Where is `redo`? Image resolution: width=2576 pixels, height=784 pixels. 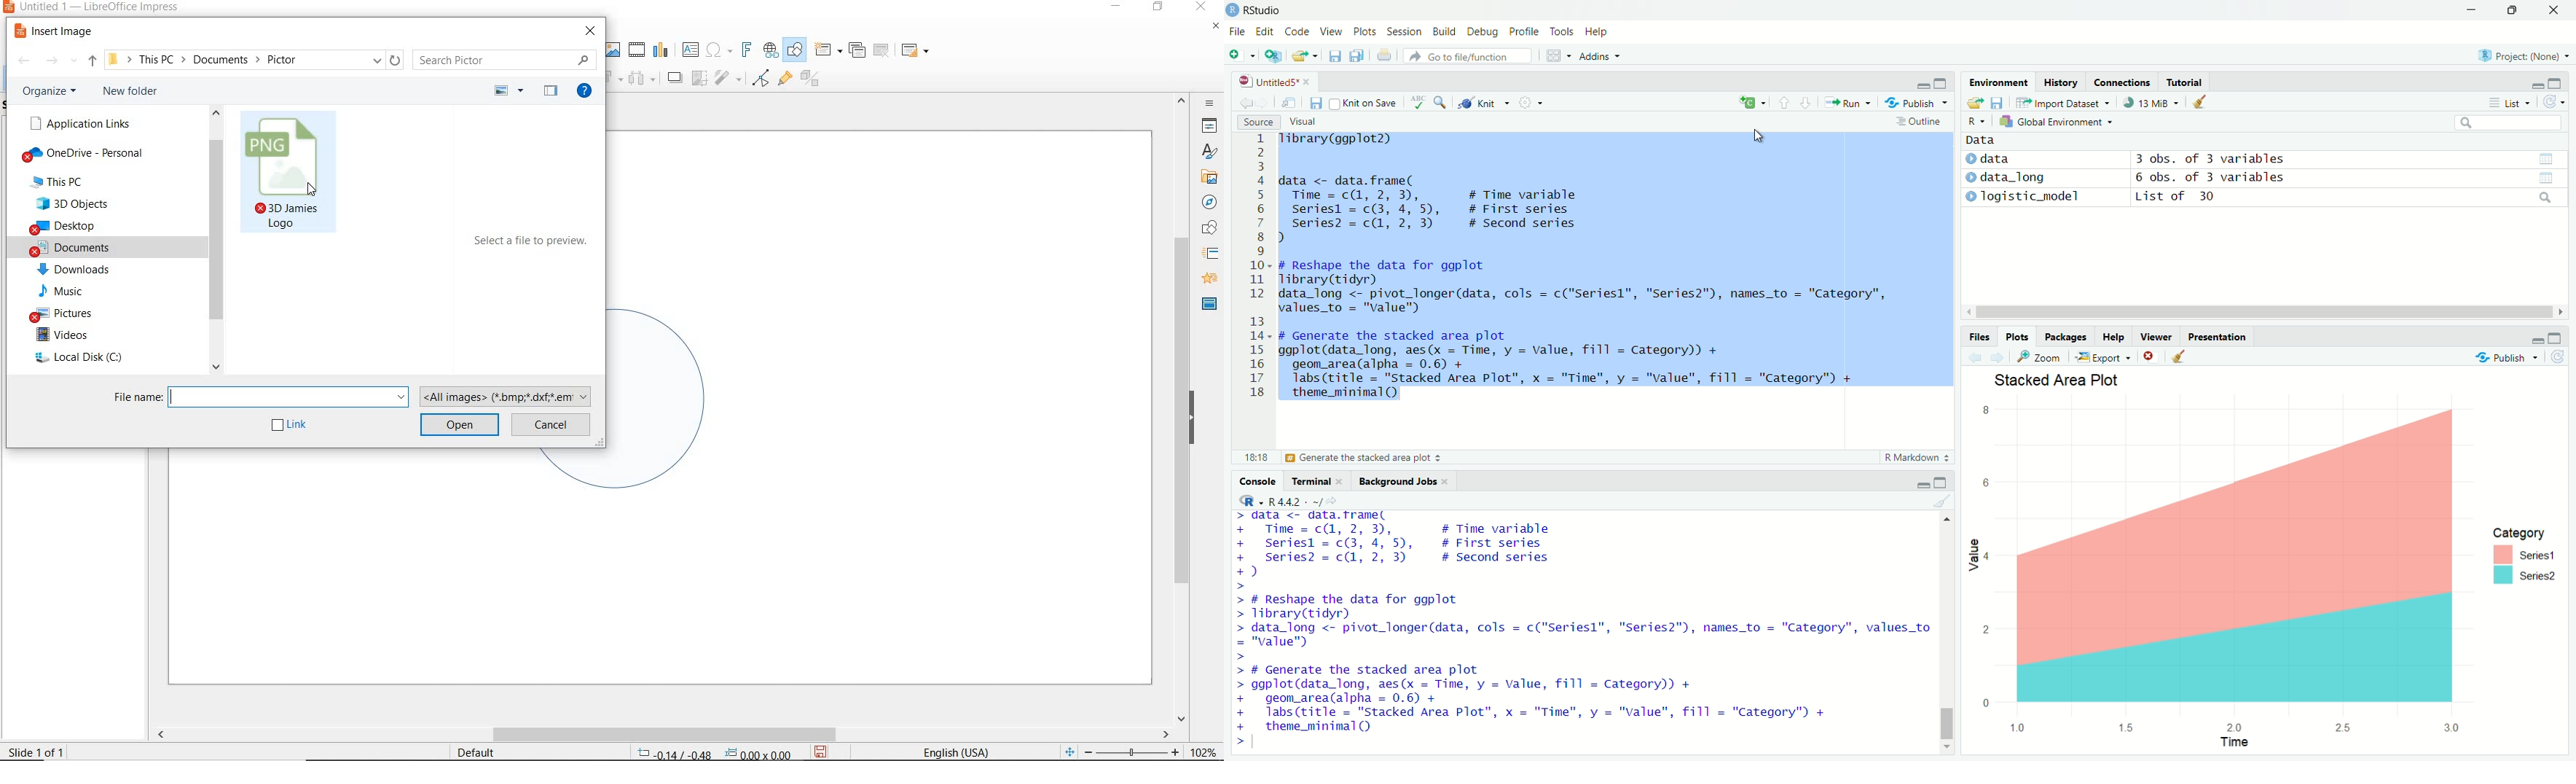 redo is located at coordinates (1416, 56).